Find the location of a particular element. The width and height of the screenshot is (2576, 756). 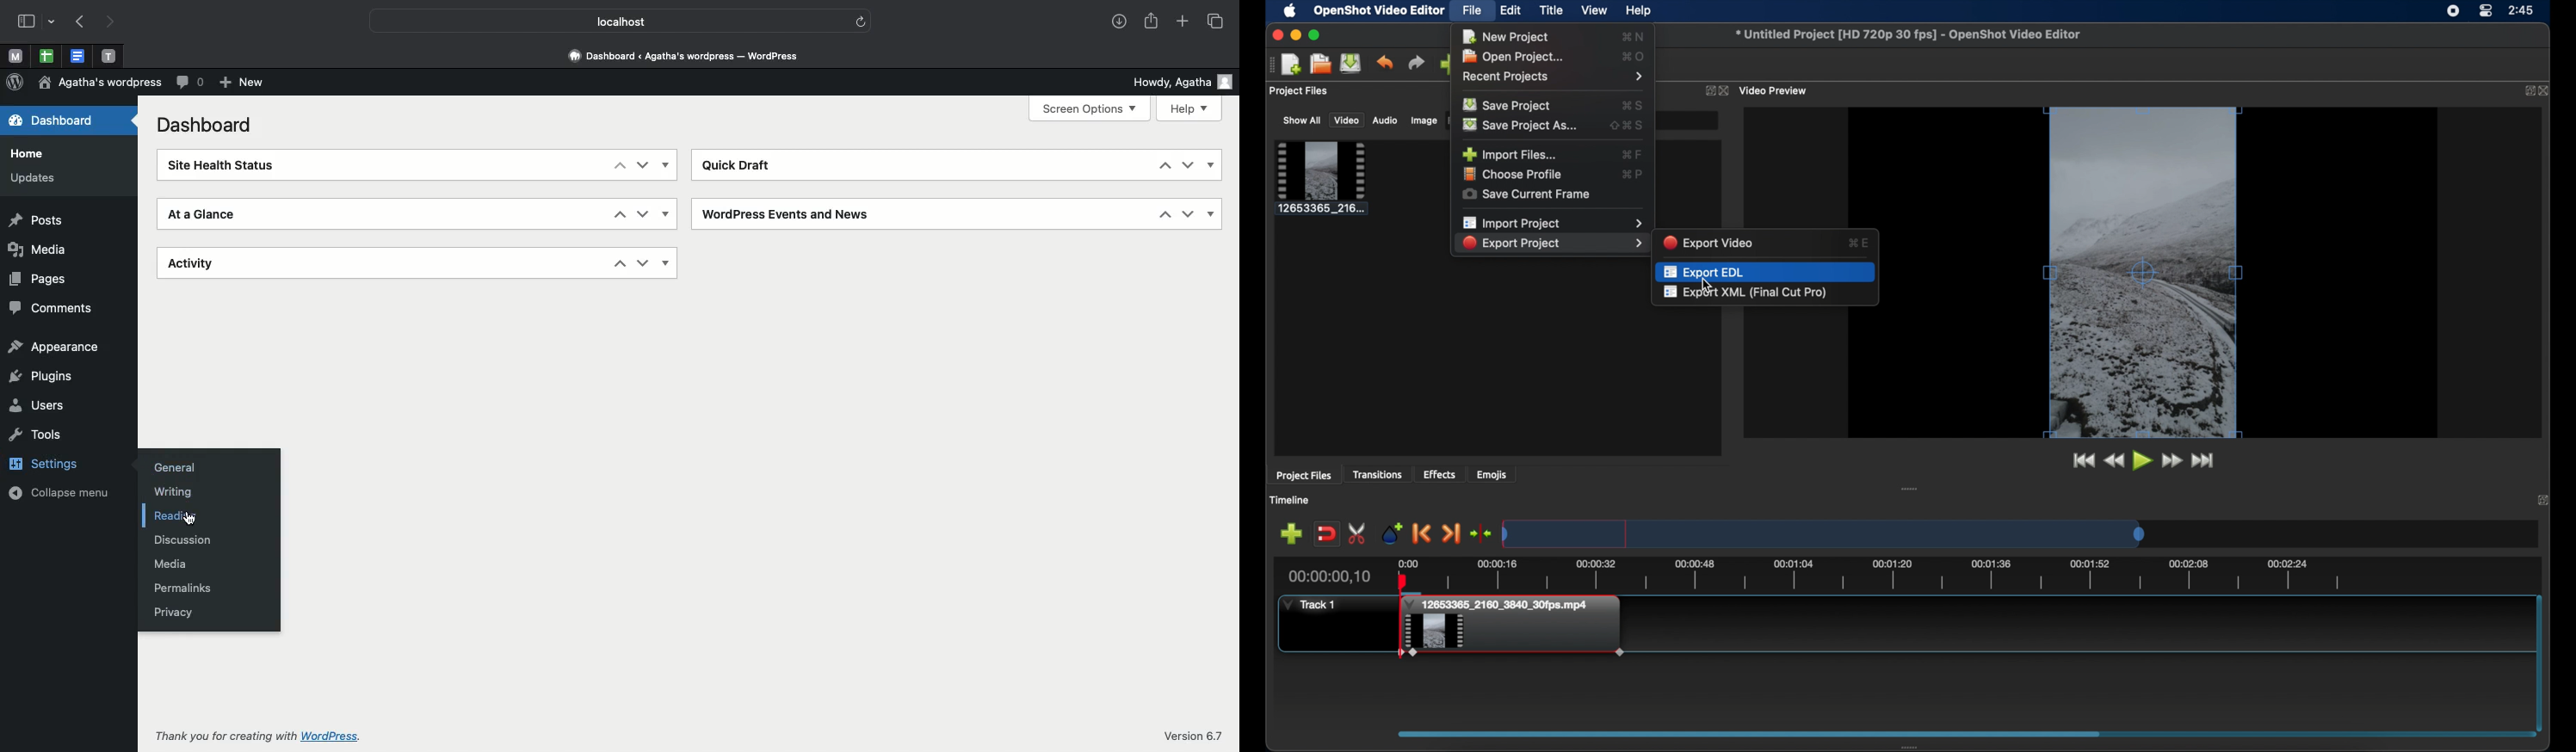

Down is located at coordinates (641, 262).